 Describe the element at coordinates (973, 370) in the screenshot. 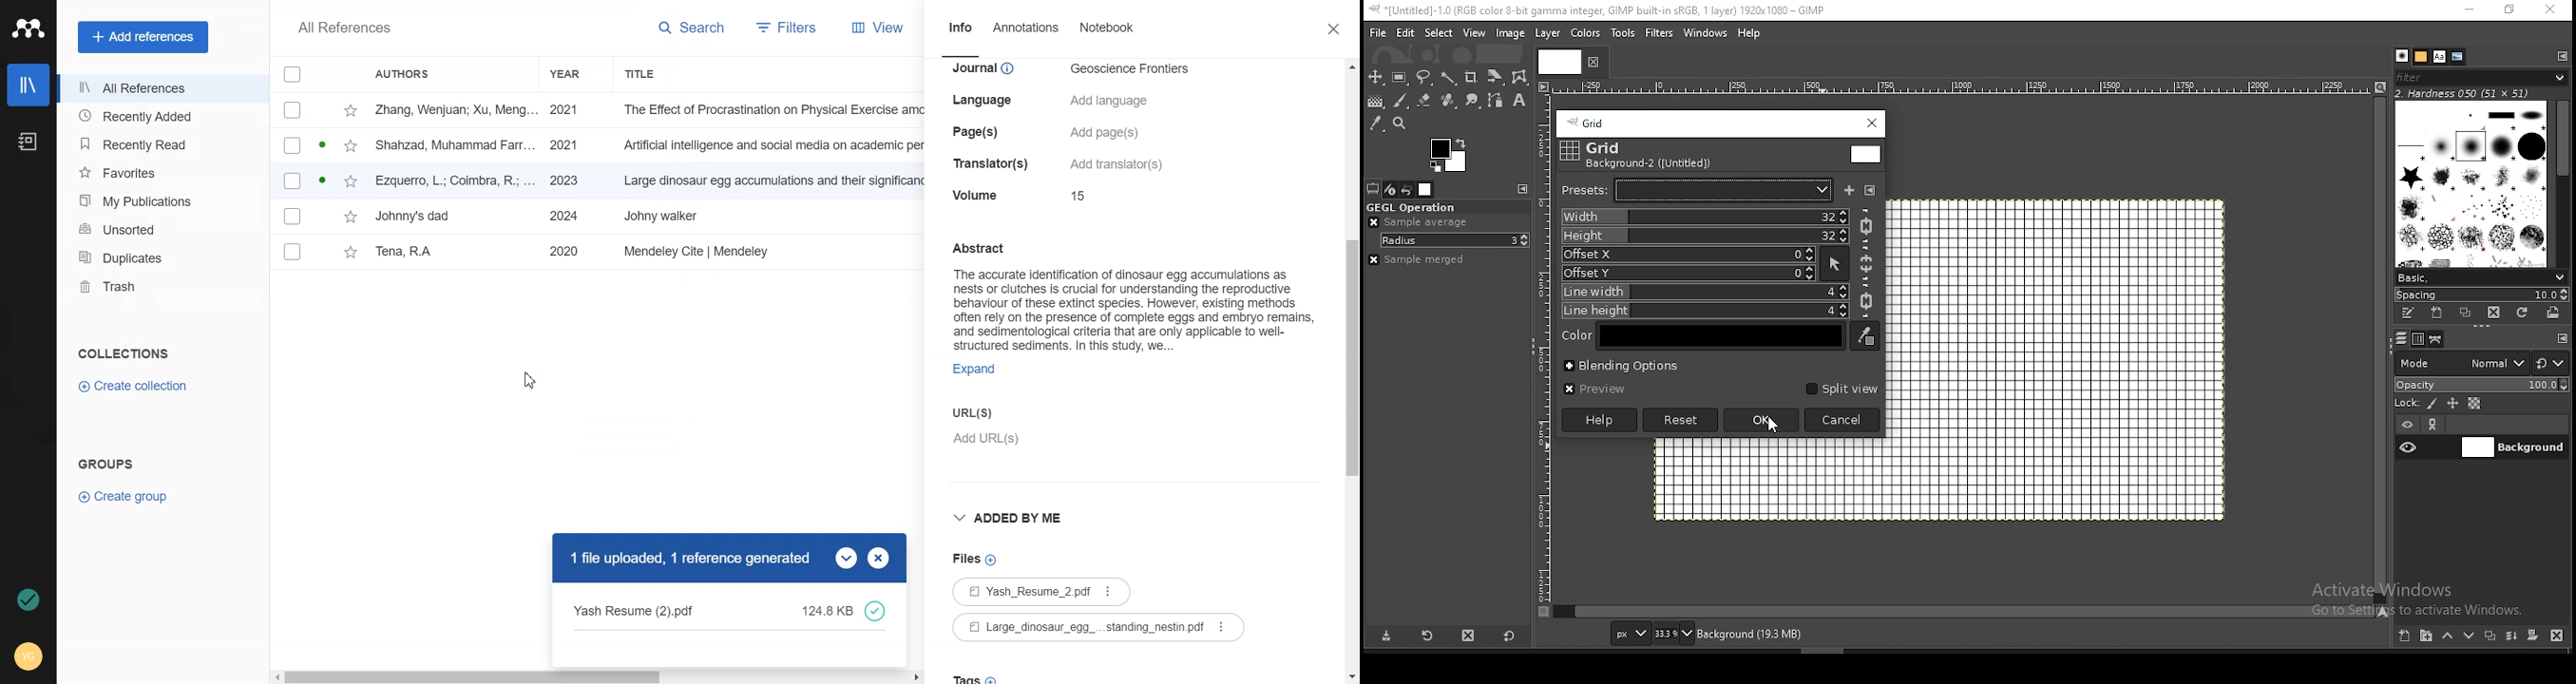

I see `expand` at that location.